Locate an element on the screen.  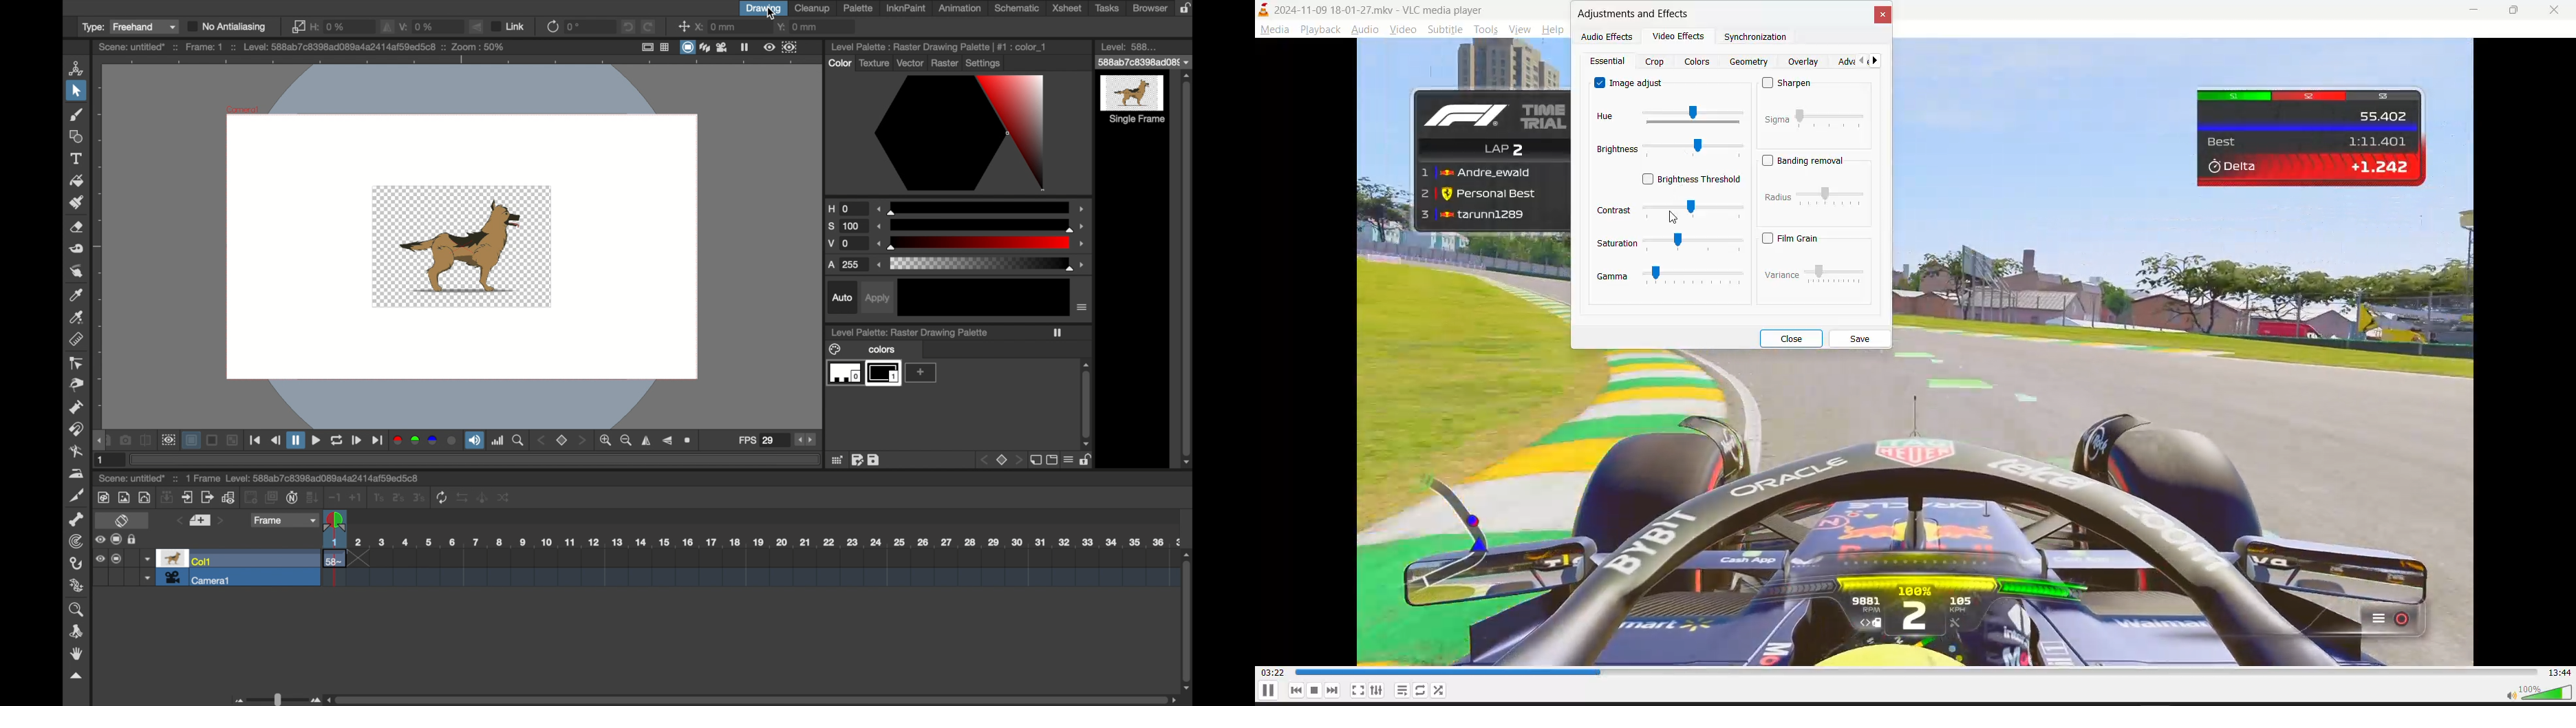
film grain is located at coordinates (1789, 238).